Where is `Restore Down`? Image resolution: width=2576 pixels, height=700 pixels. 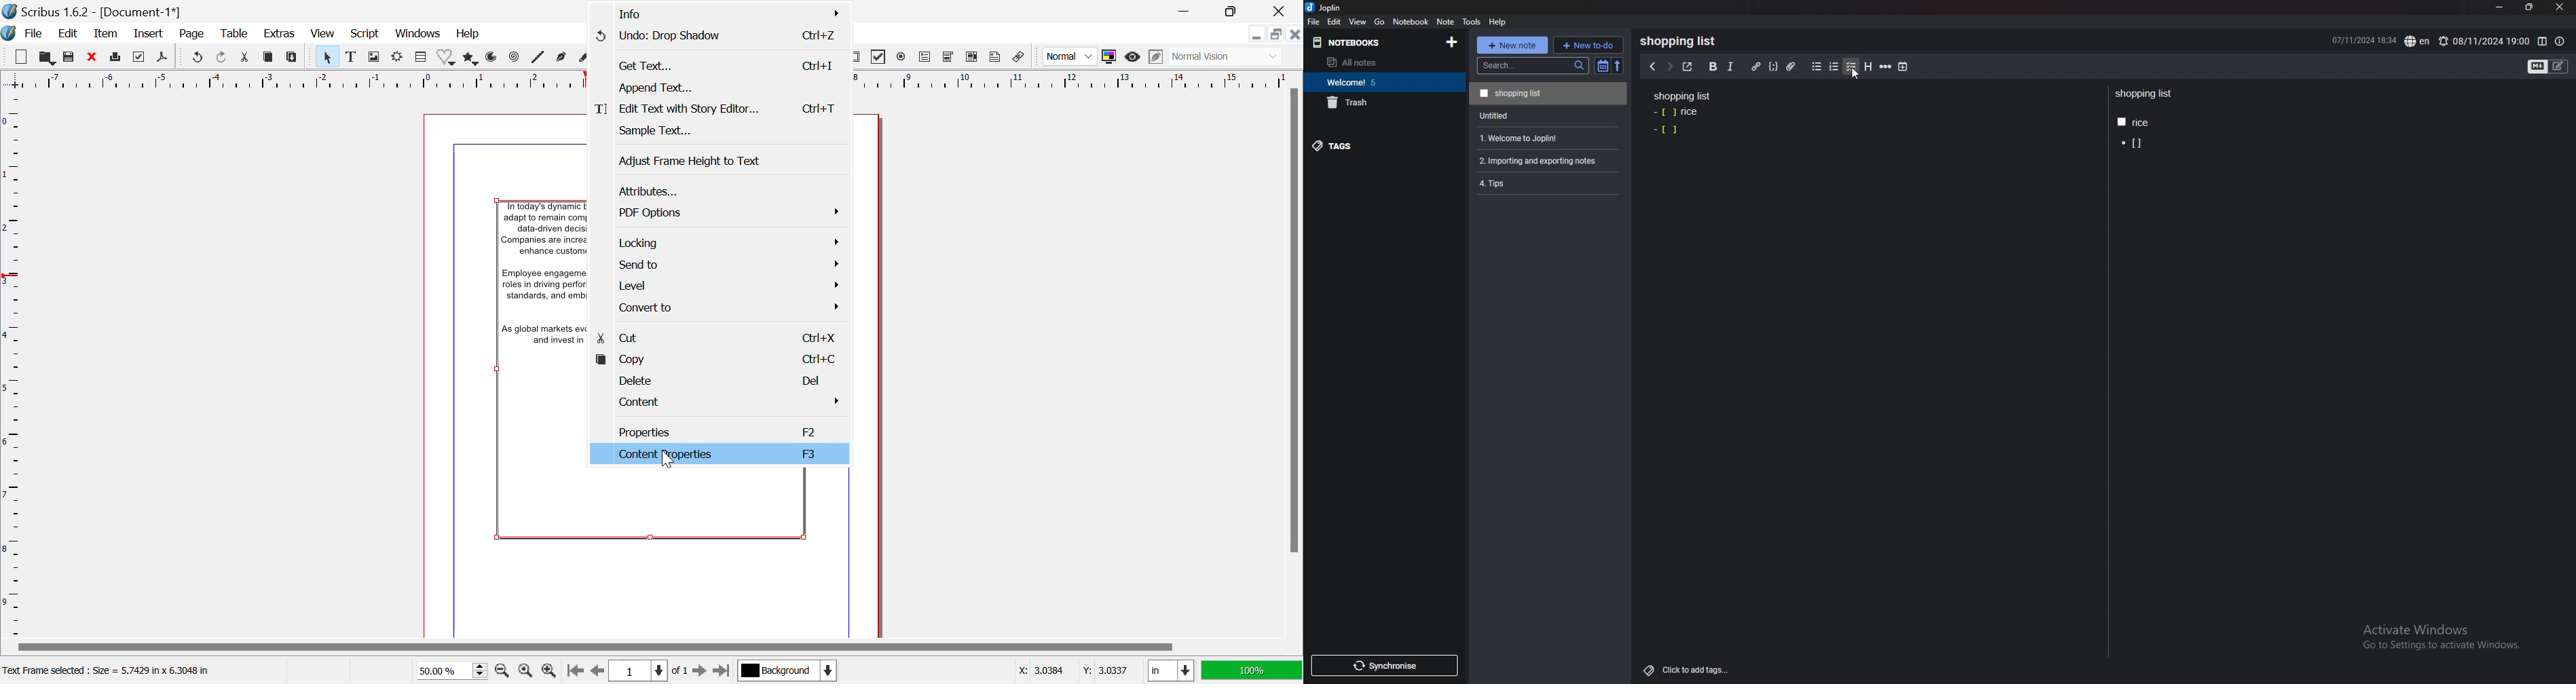 Restore Down is located at coordinates (1189, 10).